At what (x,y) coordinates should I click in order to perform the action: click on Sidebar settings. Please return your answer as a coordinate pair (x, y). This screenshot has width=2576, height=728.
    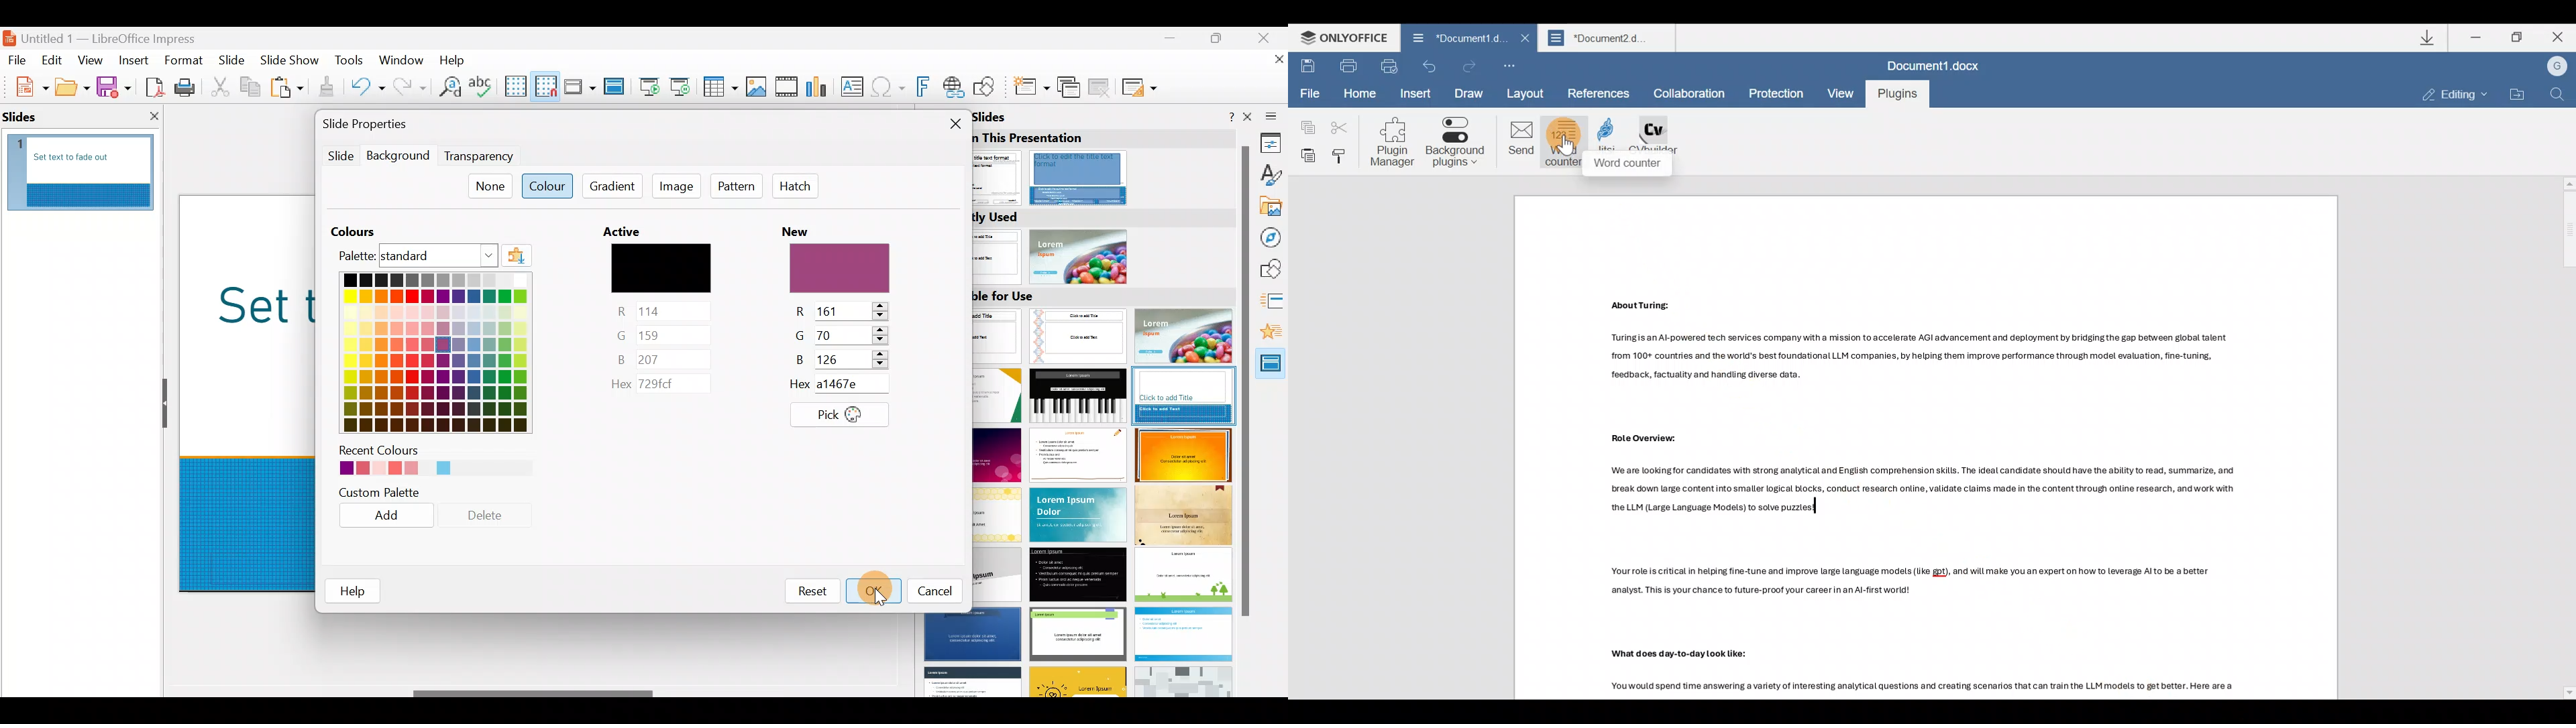
    Looking at the image, I should click on (1269, 115).